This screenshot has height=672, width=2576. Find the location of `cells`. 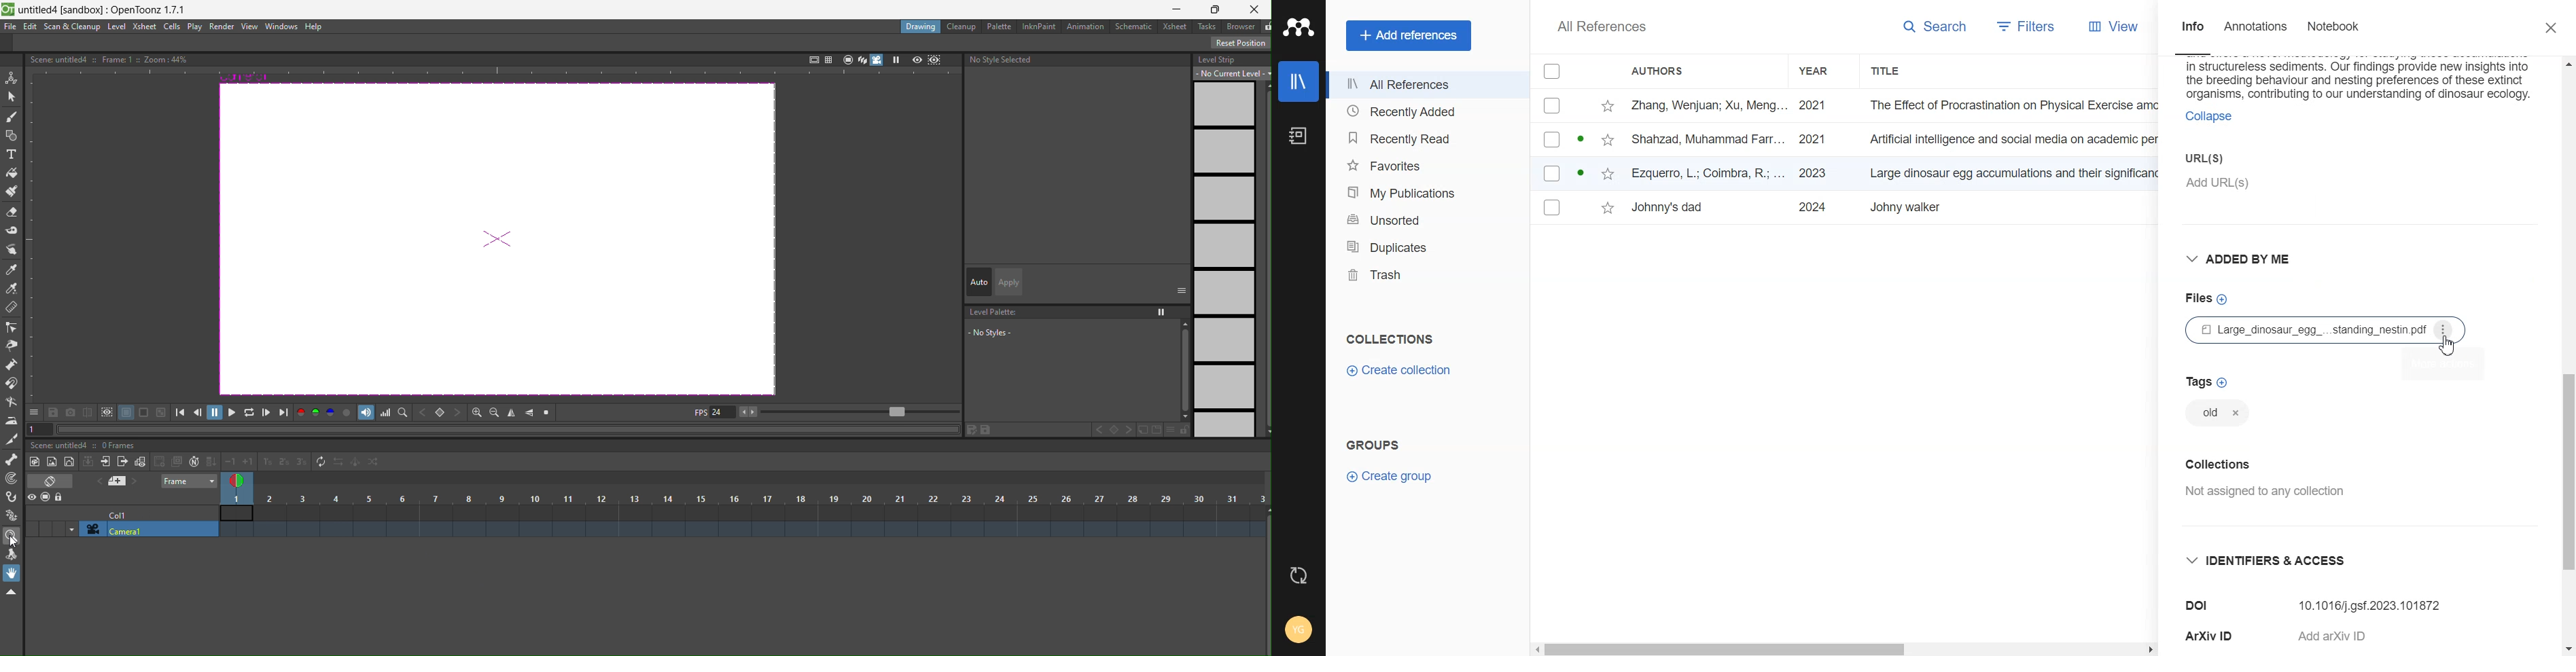

cells is located at coordinates (174, 27).